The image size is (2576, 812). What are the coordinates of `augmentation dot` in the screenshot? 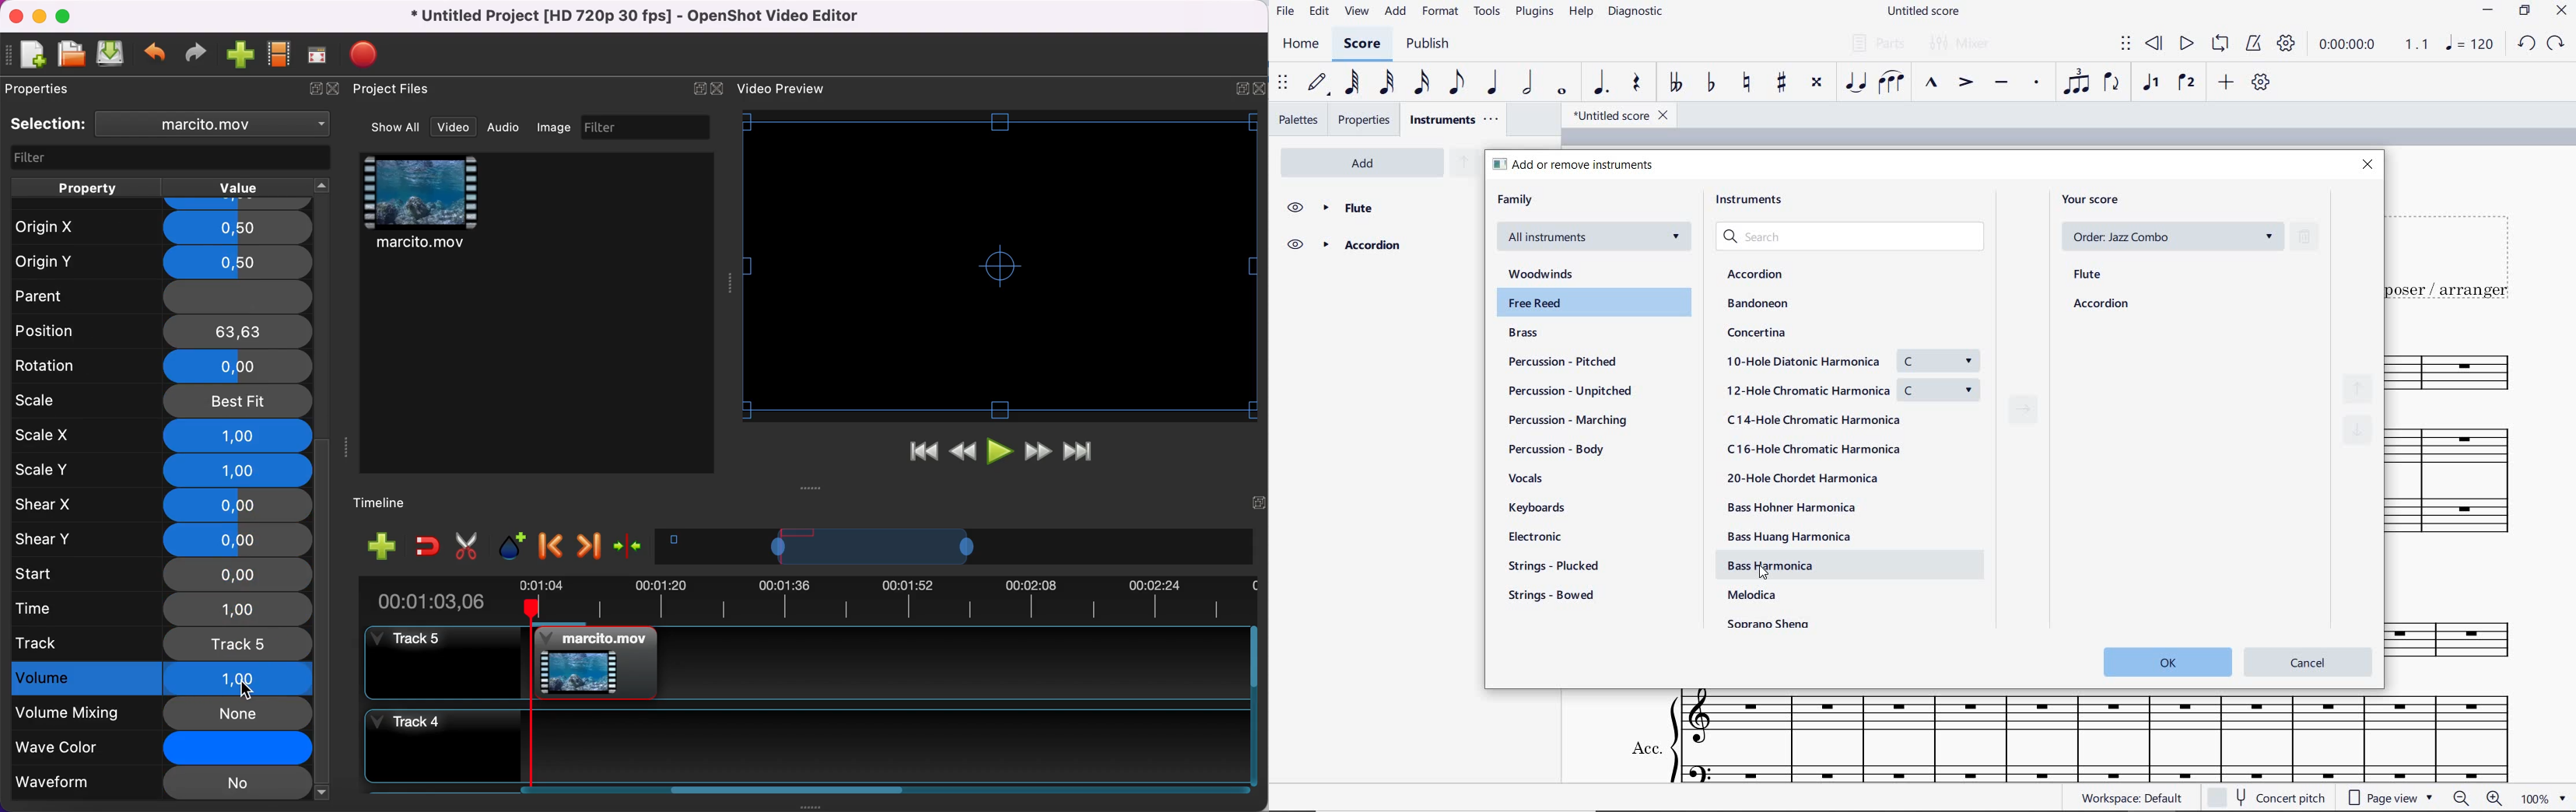 It's located at (1601, 82).